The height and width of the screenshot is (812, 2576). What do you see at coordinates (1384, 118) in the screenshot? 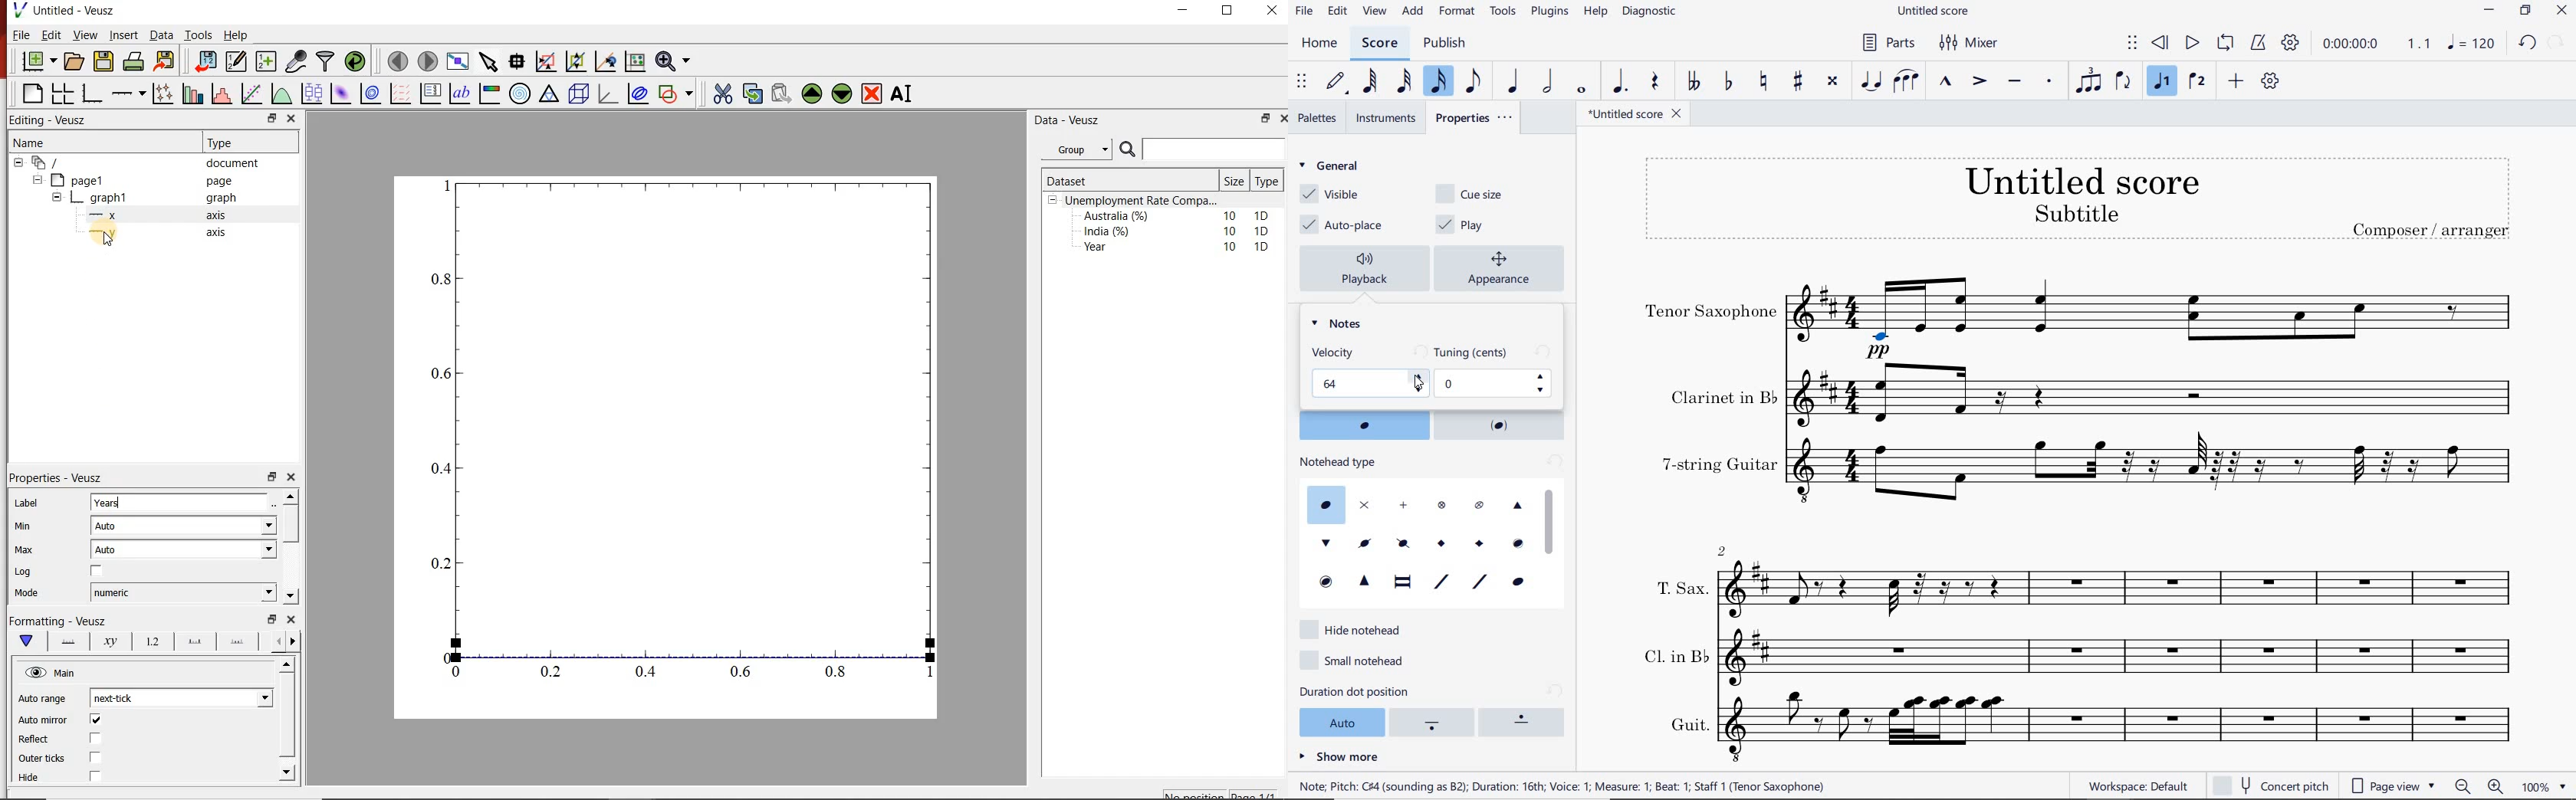
I see `instruments` at bounding box center [1384, 118].